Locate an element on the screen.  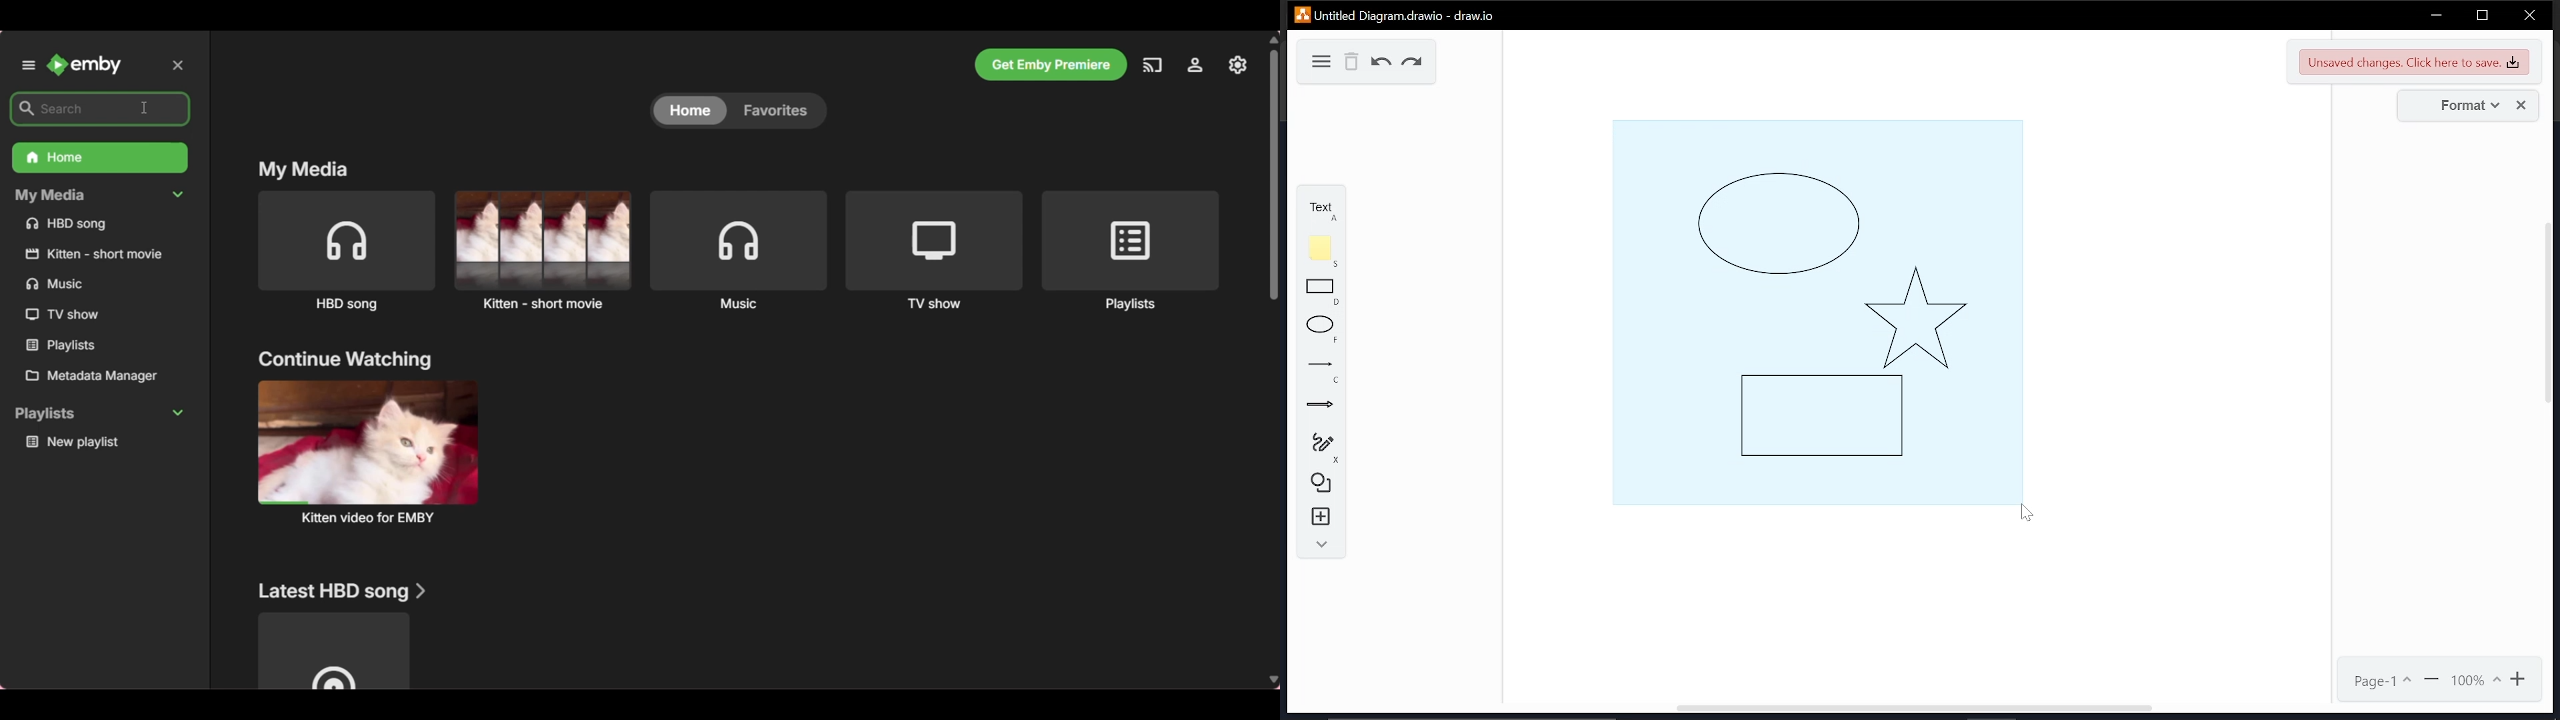
search is located at coordinates (71, 109).